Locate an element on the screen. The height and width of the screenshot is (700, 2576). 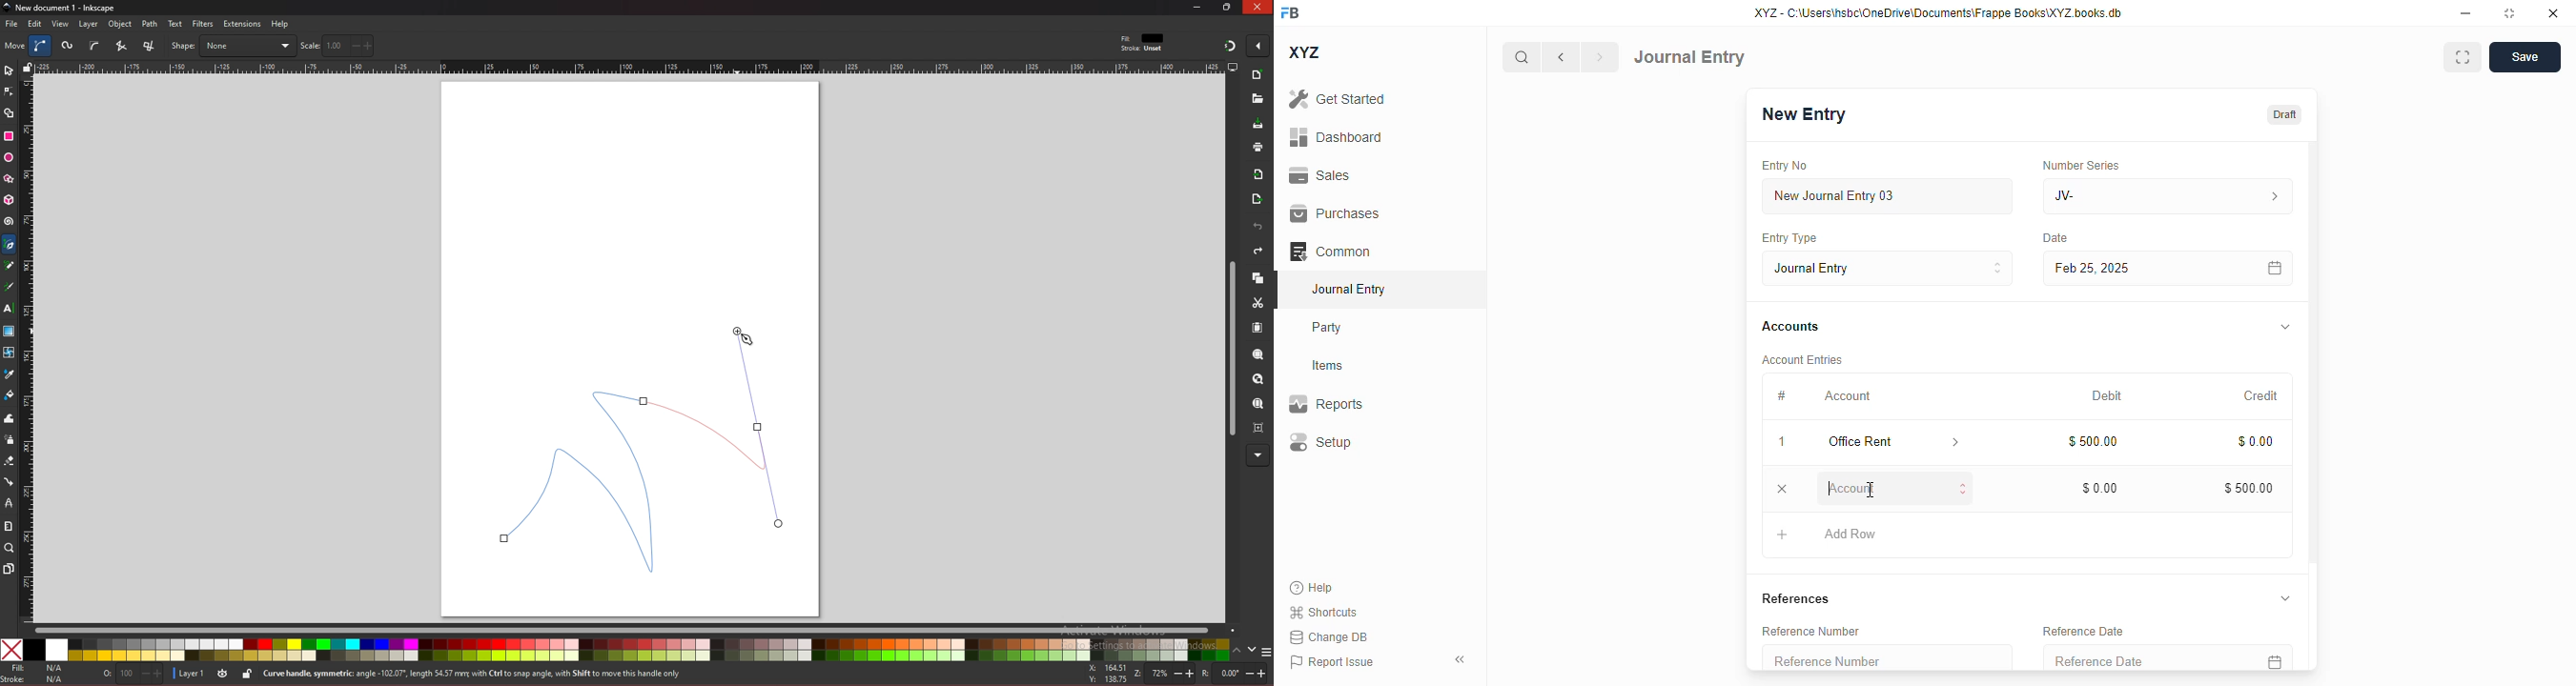
$0.00 is located at coordinates (2257, 442).